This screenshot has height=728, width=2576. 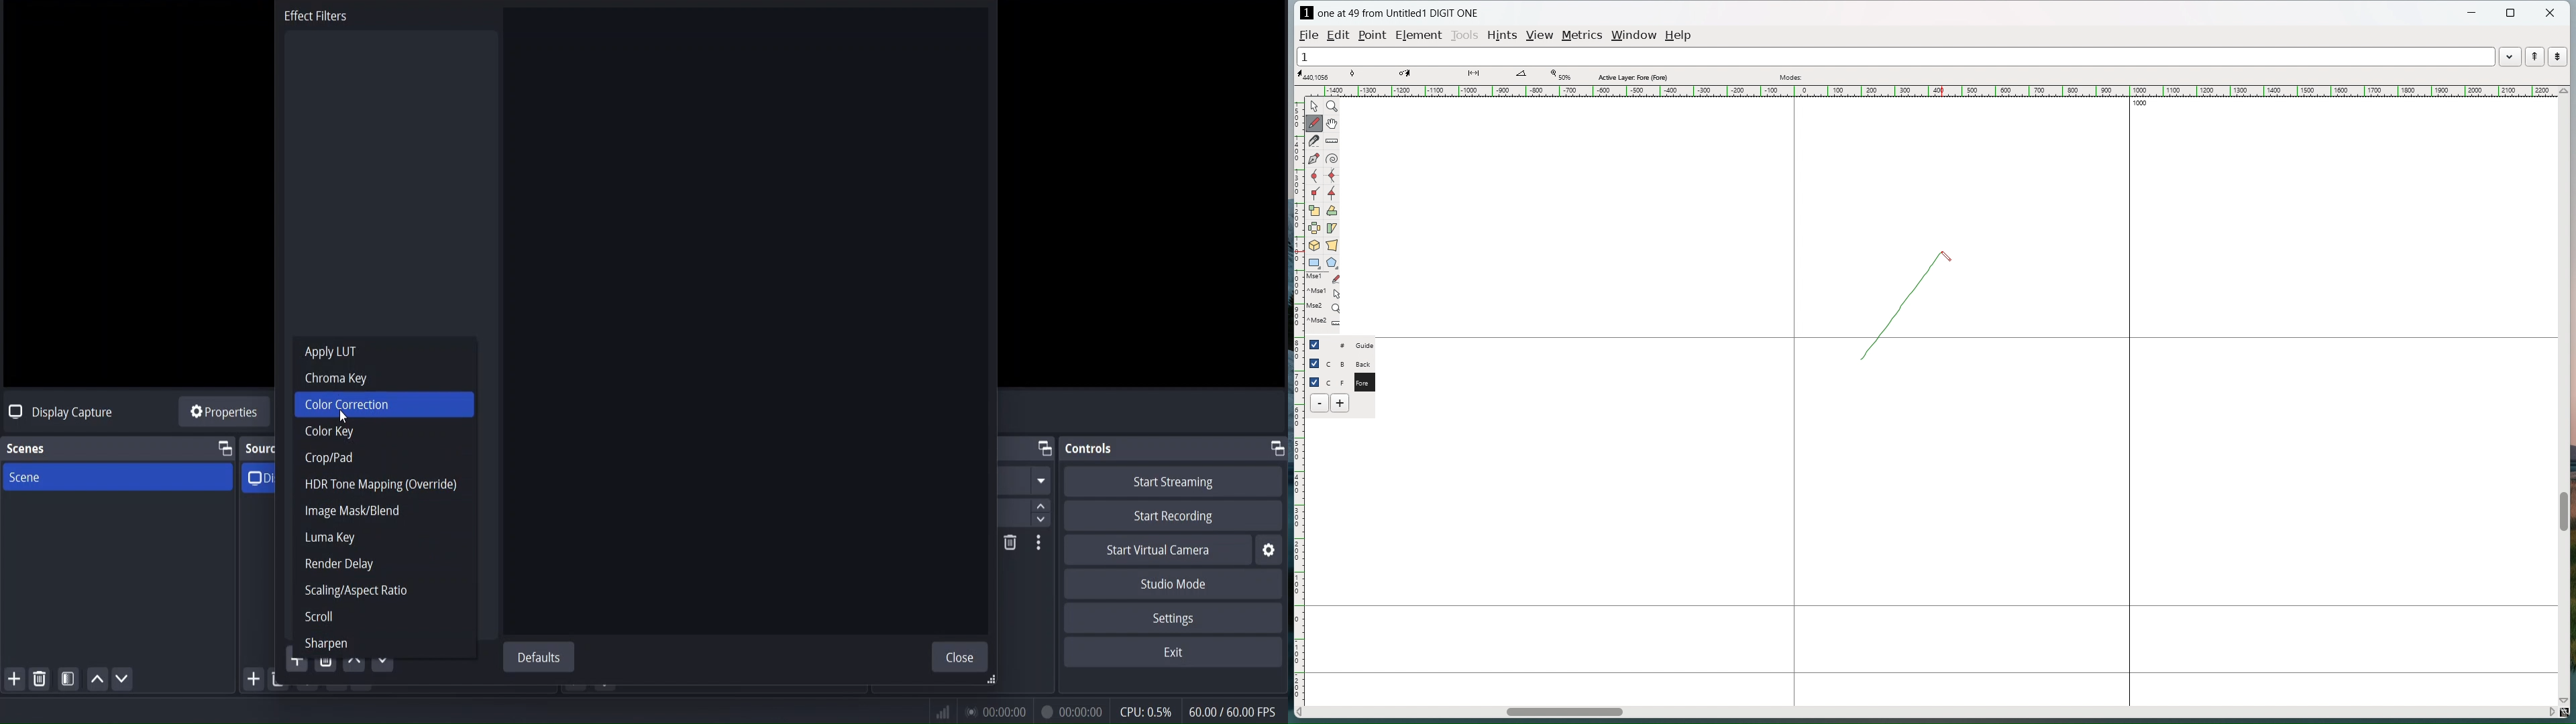 I want to click on up/down button, so click(x=1045, y=495).